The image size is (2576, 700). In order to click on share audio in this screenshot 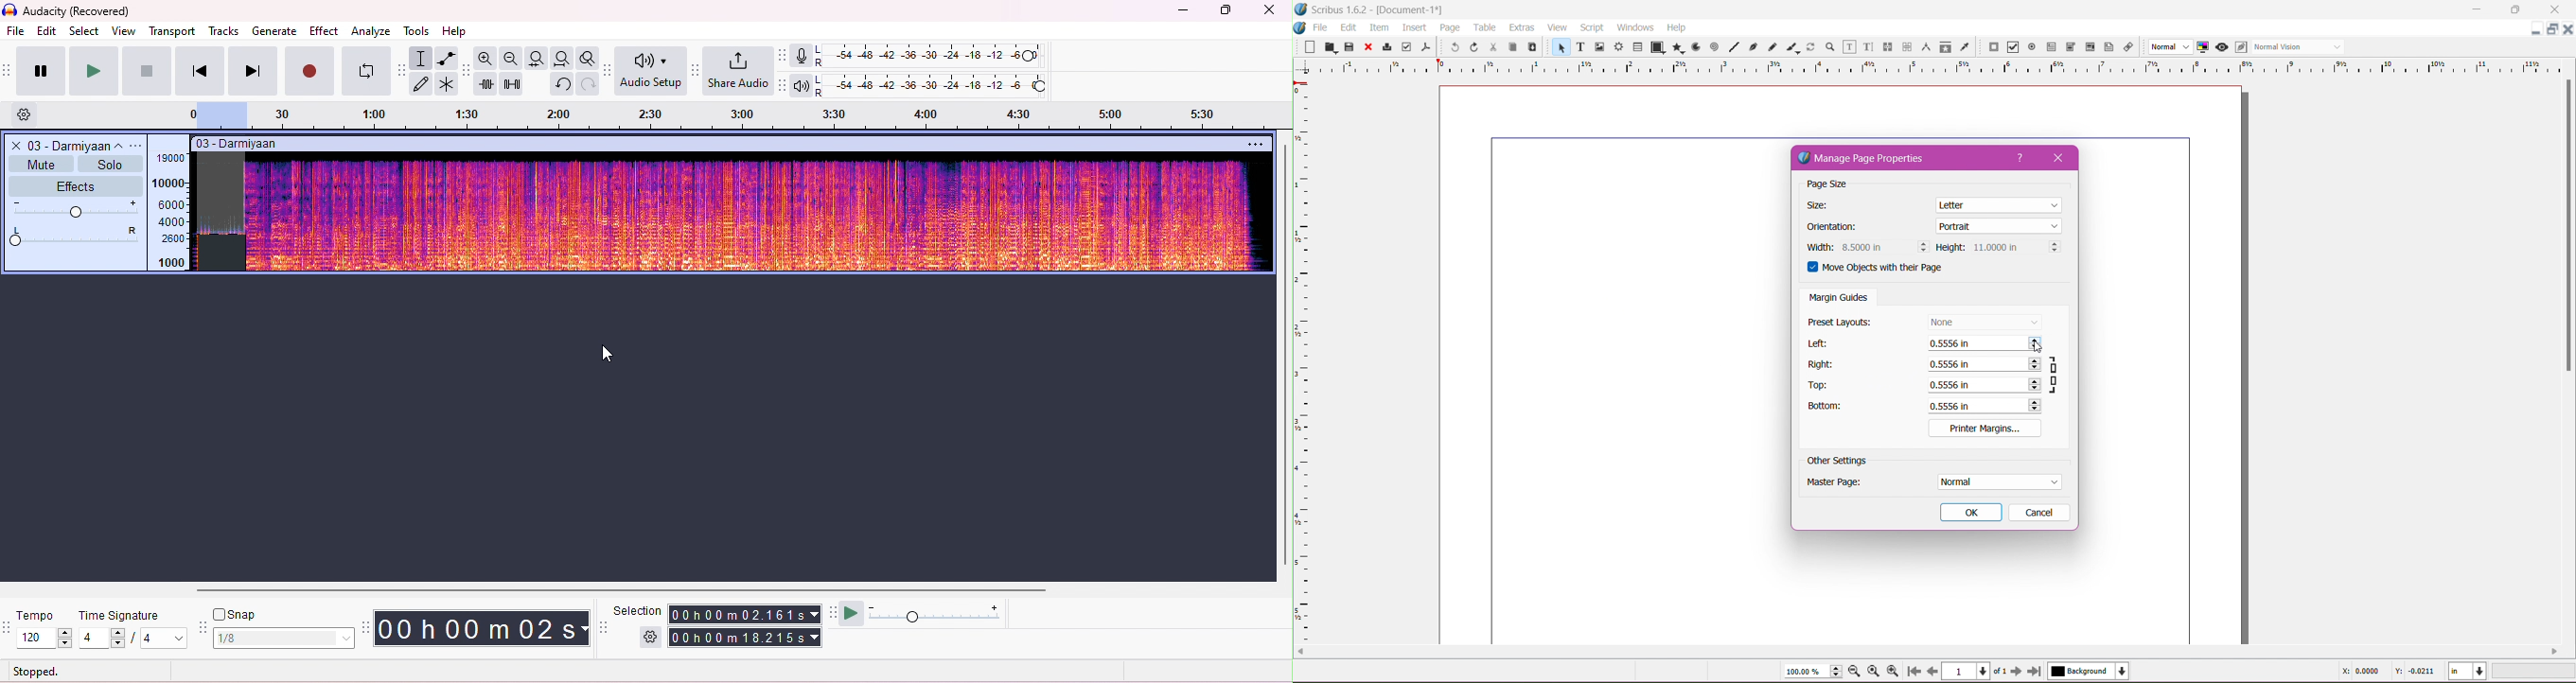, I will do `click(737, 71)`.